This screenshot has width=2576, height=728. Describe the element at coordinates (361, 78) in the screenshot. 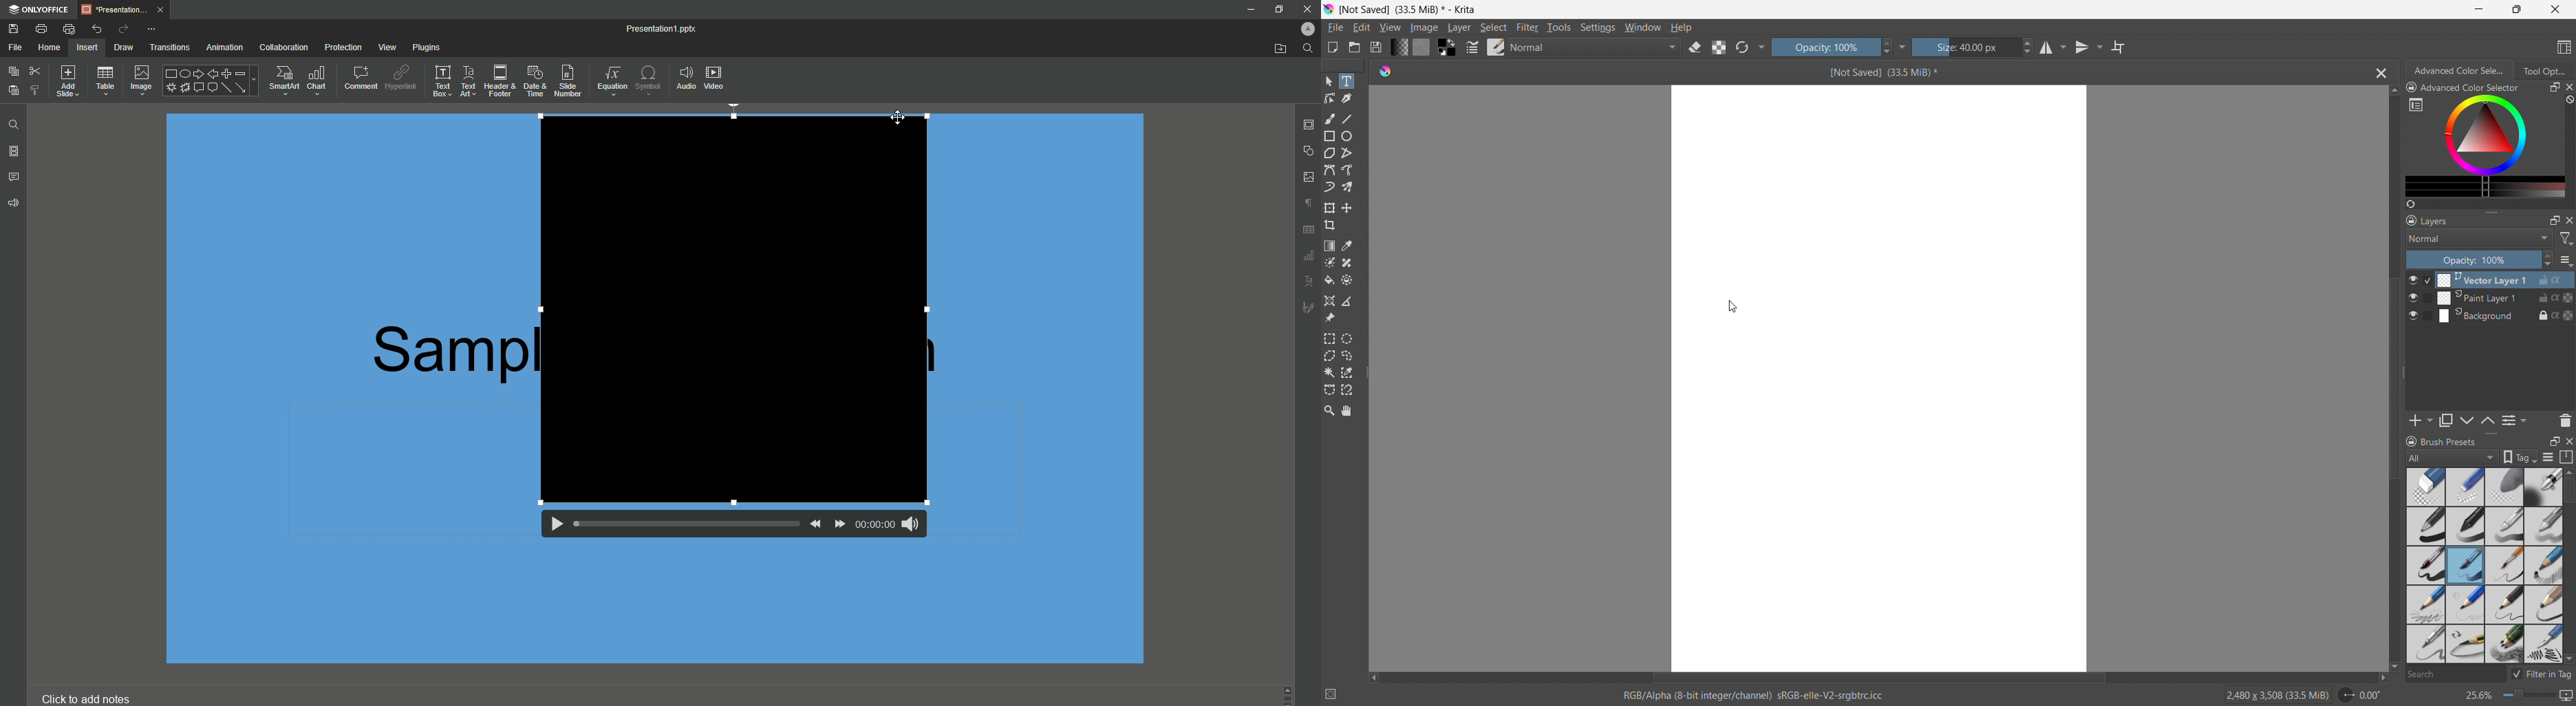

I see `Comment` at that location.